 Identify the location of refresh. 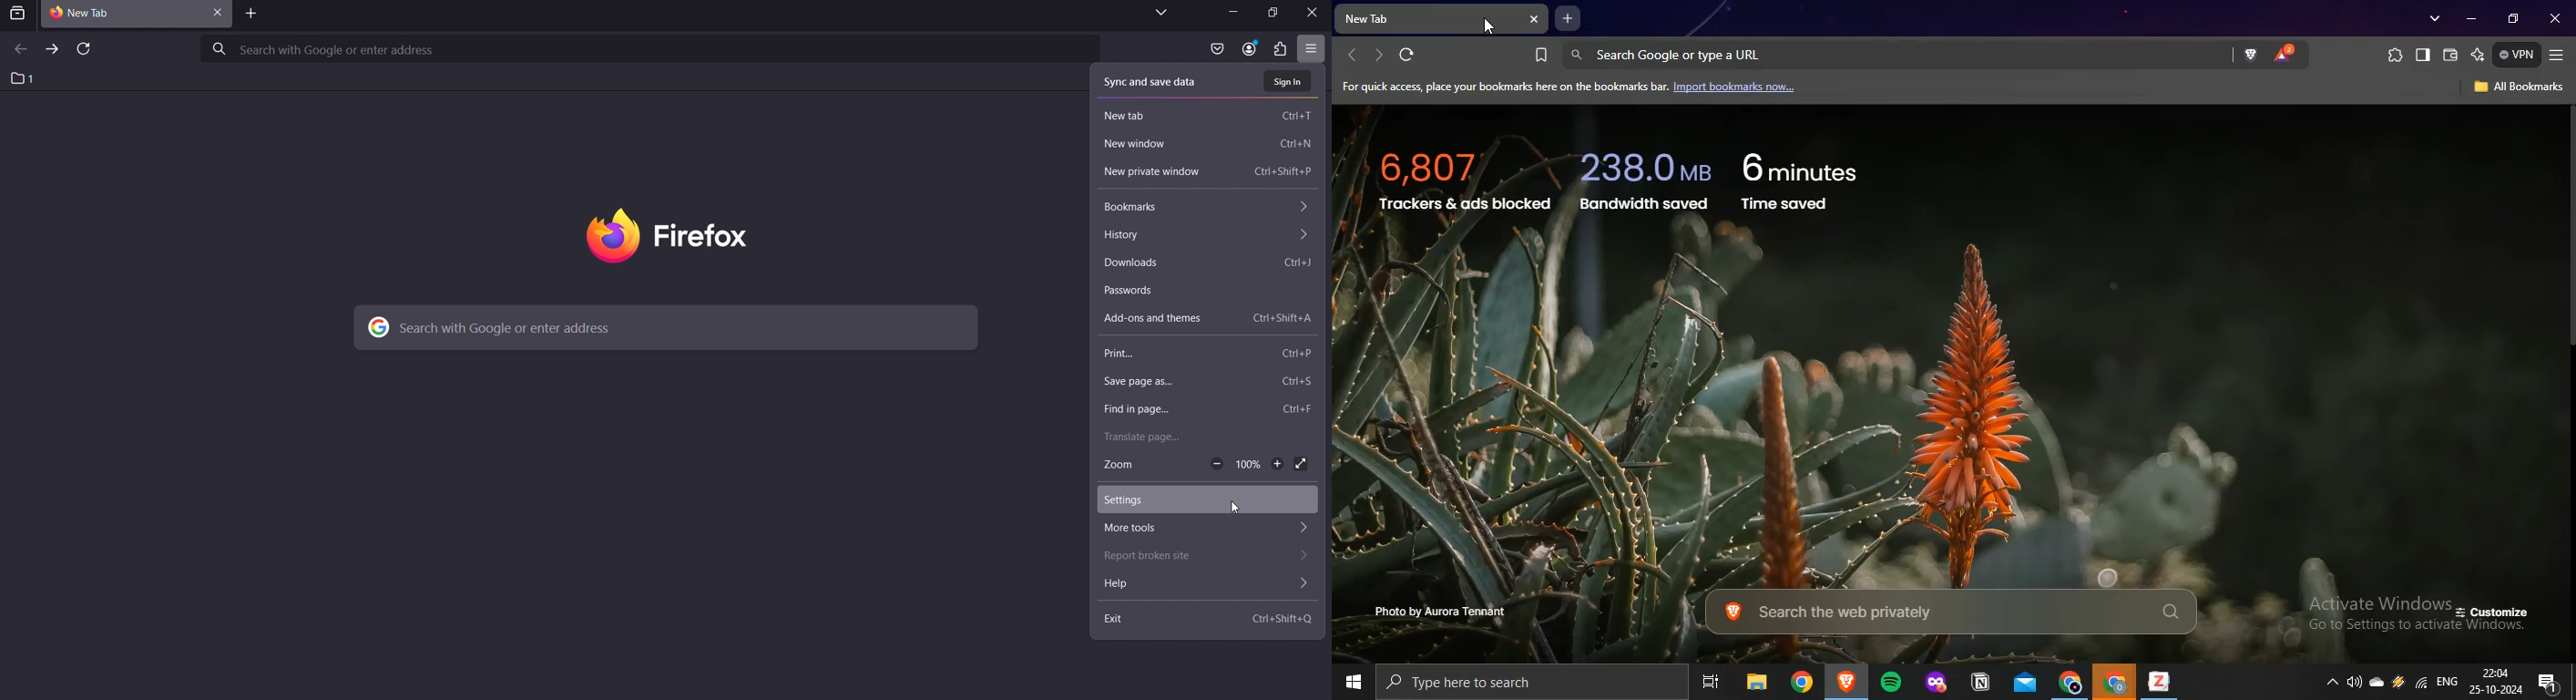
(1408, 54).